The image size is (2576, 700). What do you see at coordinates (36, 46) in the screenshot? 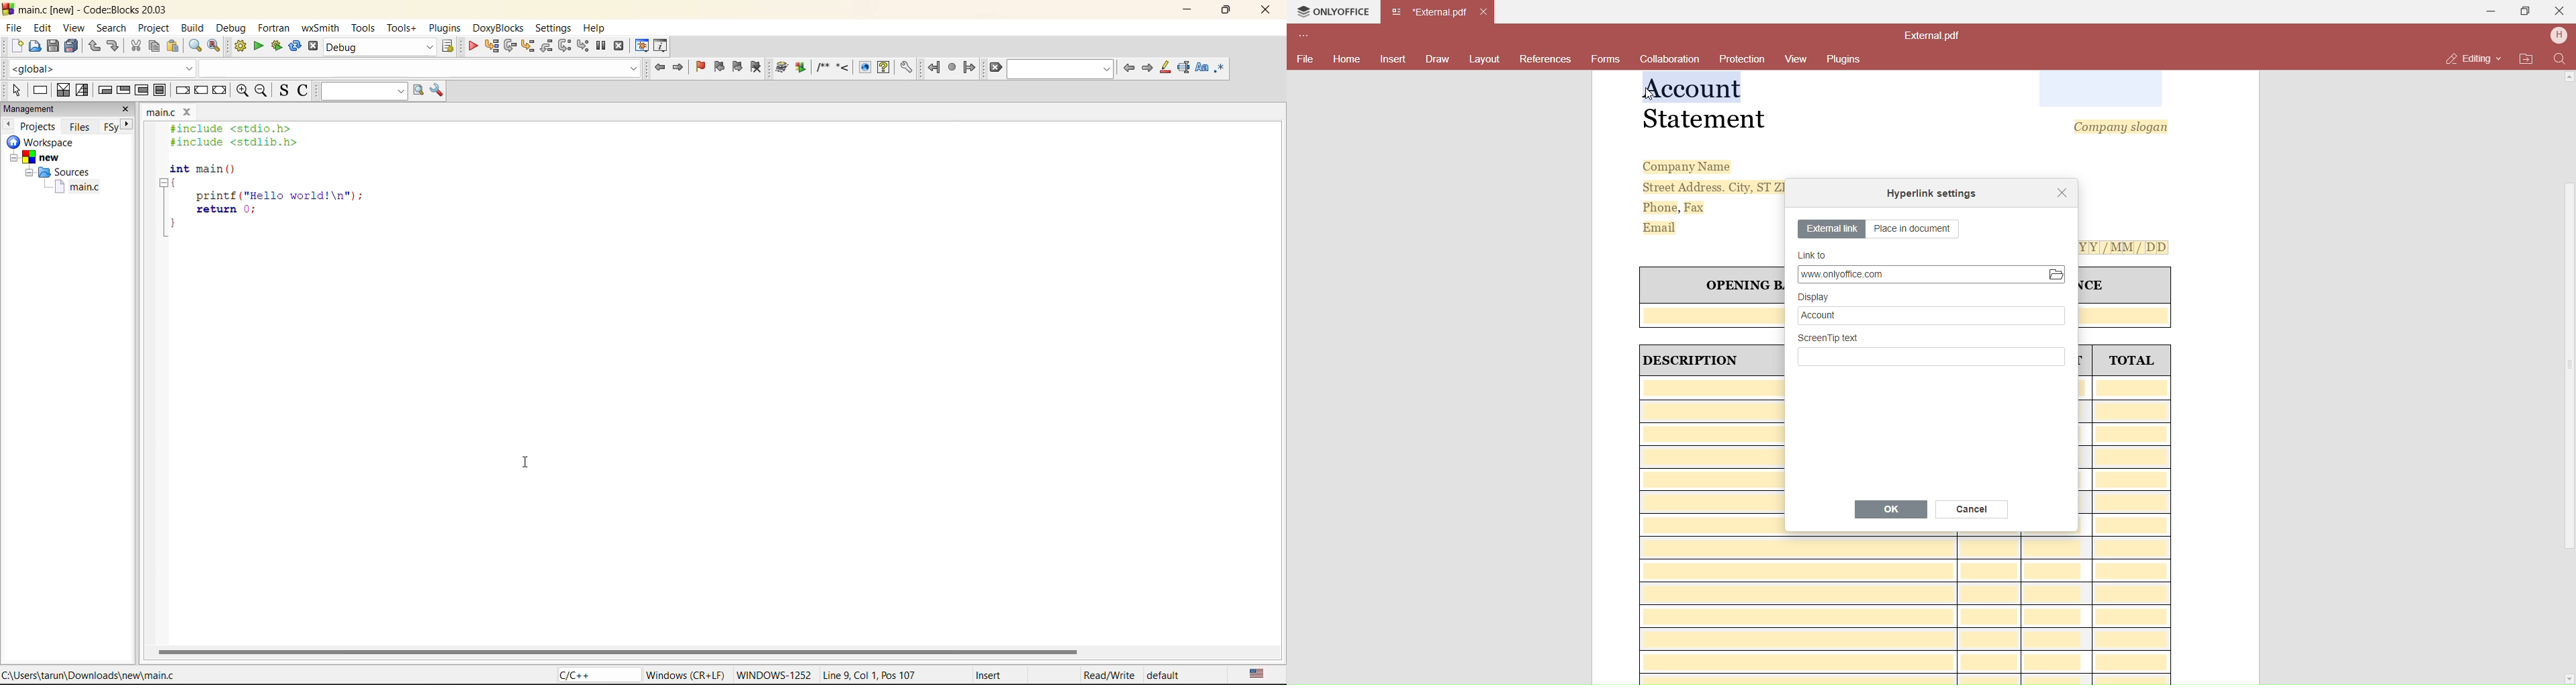
I see `open` at bounding box center [36, 46].